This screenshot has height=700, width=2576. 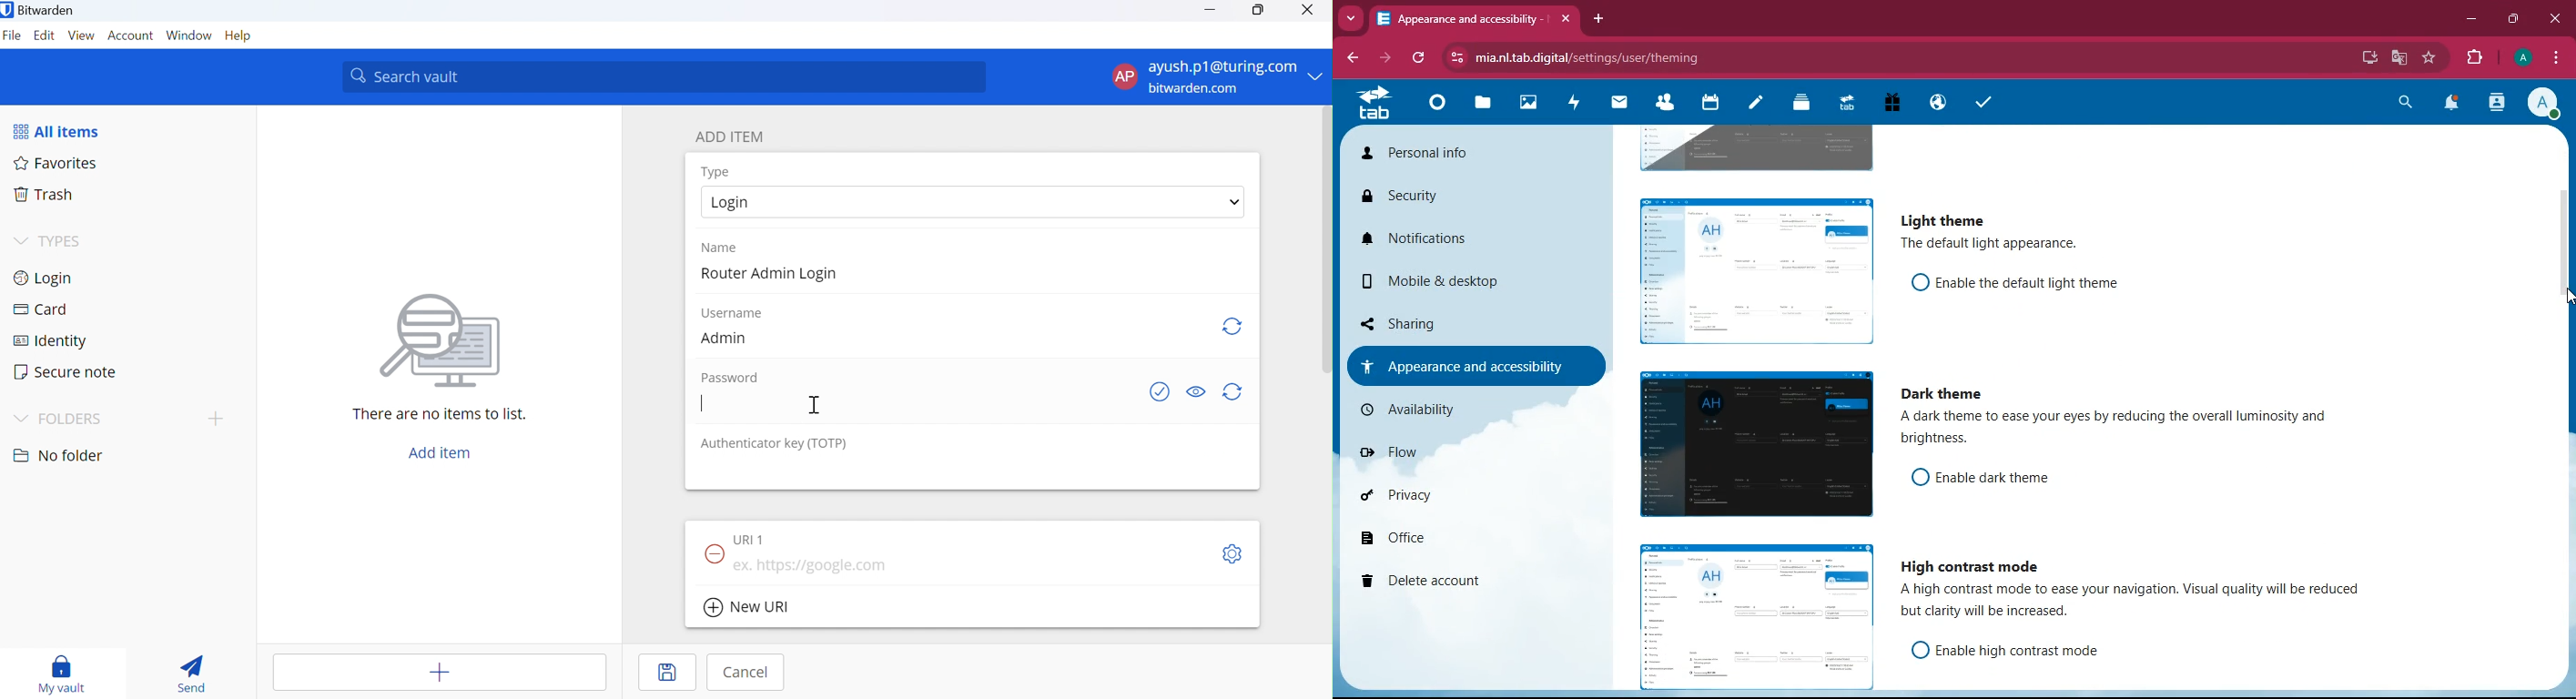 I want to click on TYPES, so click(x=47, y=242).